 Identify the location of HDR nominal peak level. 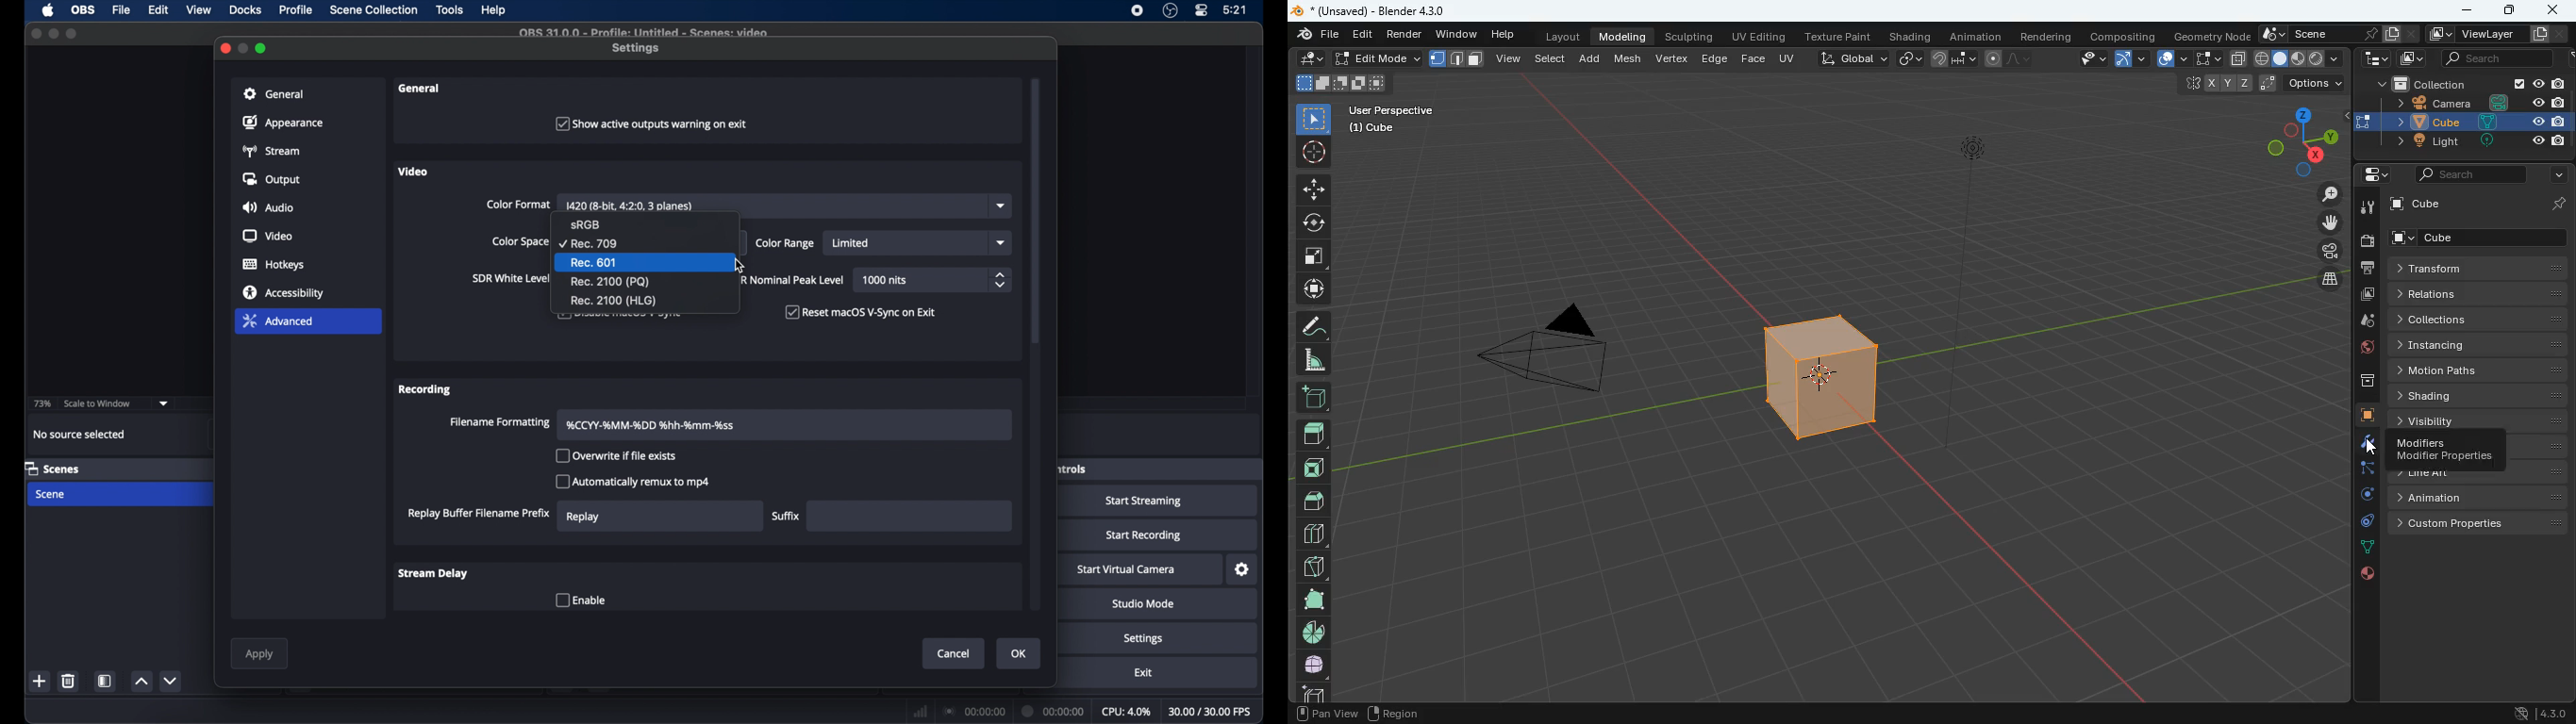
(793, 280).